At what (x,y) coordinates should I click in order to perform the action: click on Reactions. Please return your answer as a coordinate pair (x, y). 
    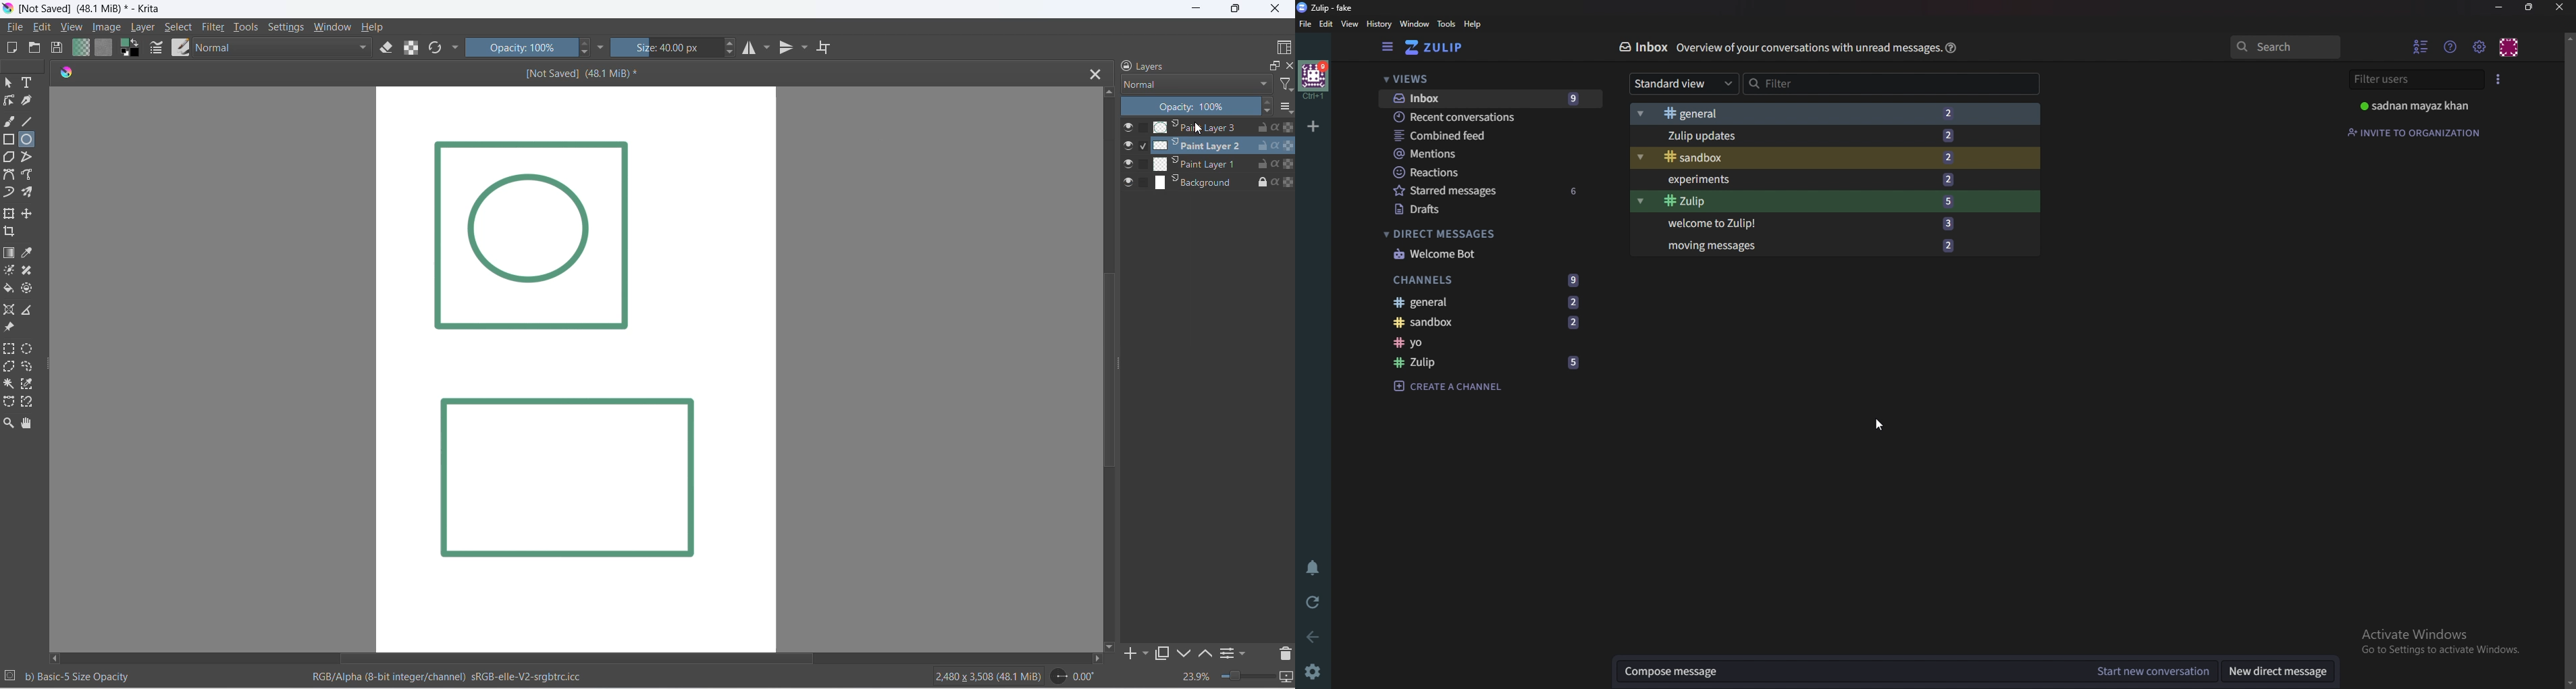
    Looking at the image, I should click on (1474, 173).